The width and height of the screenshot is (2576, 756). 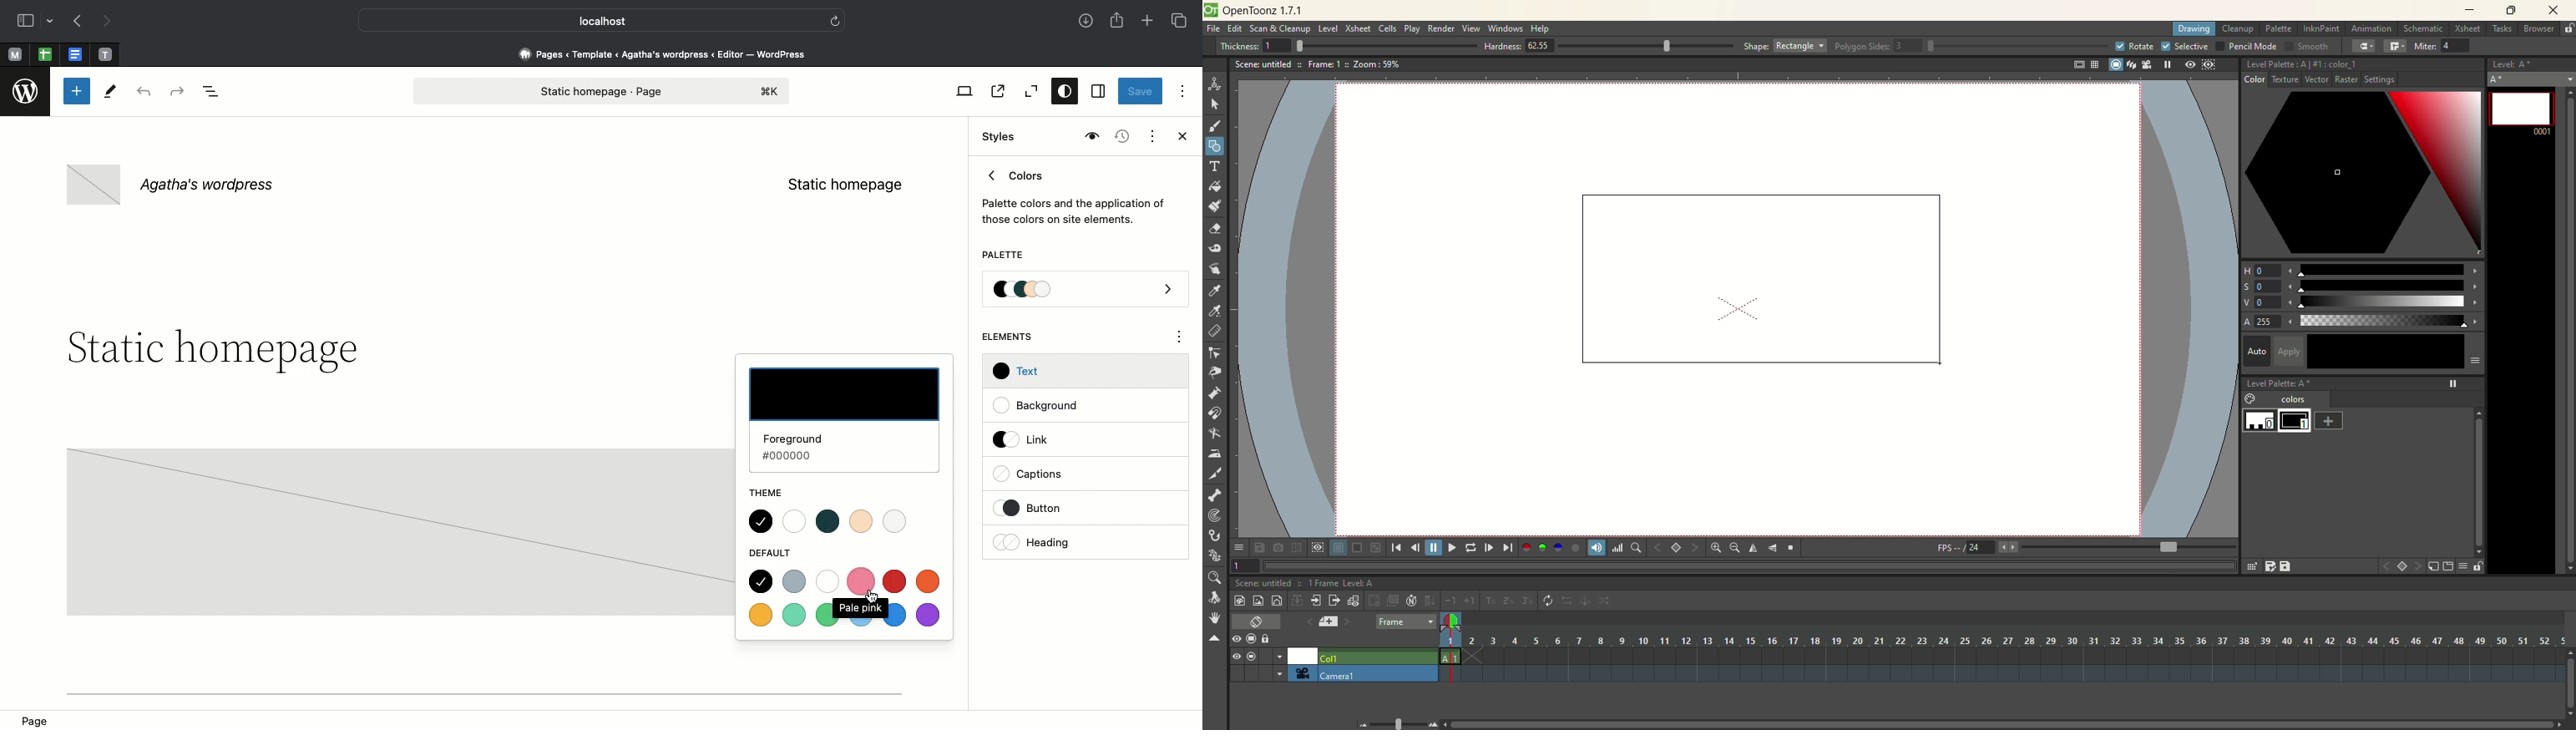 I want to click on flip vertically, so click(x=1773, y=548).